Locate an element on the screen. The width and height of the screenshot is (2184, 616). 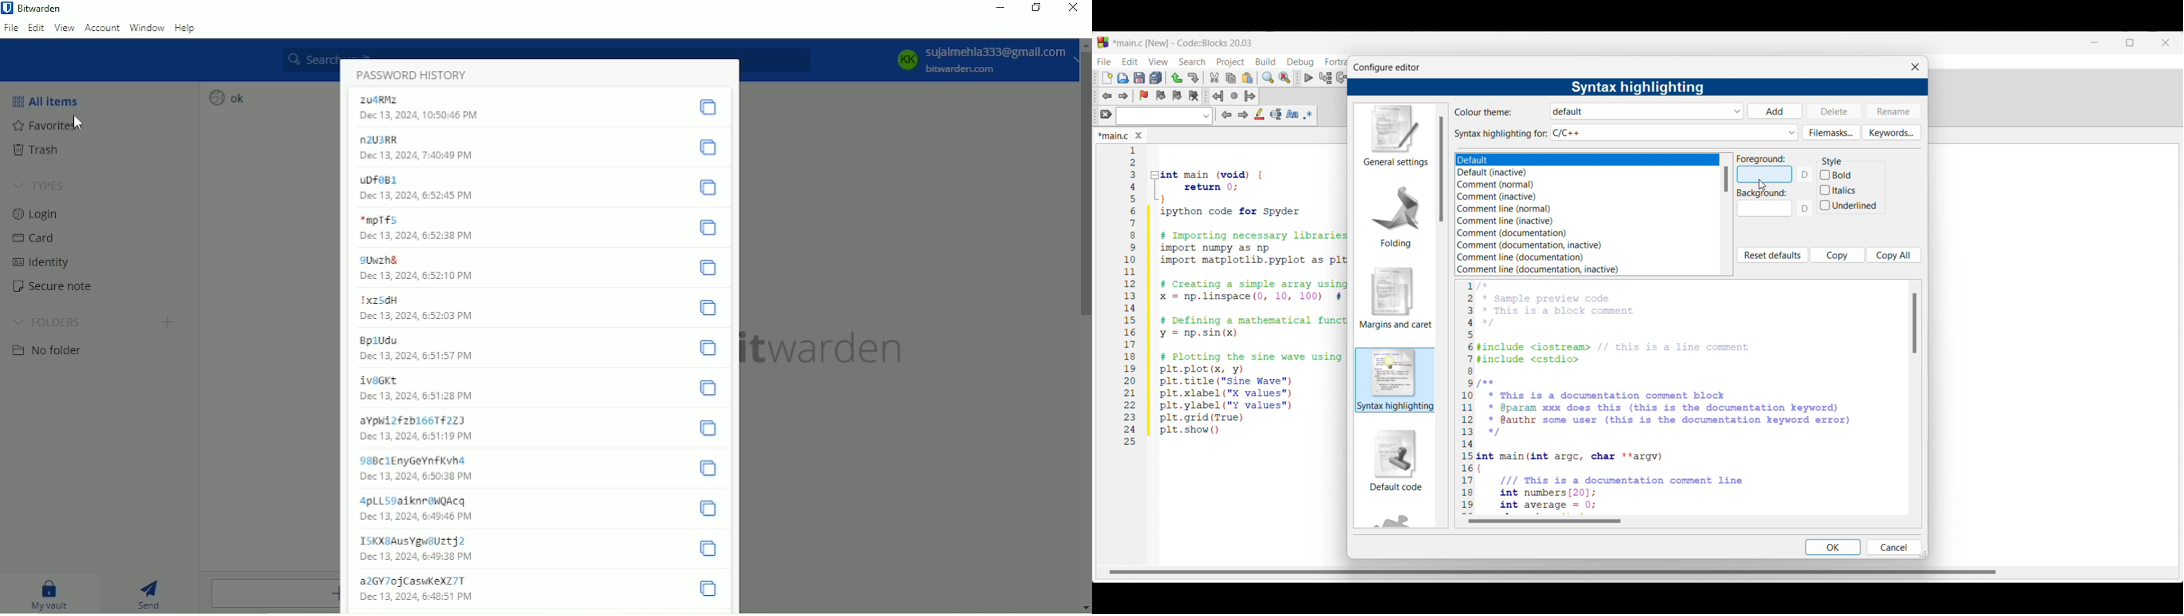
Cursor is located at coordinates (79, 122).